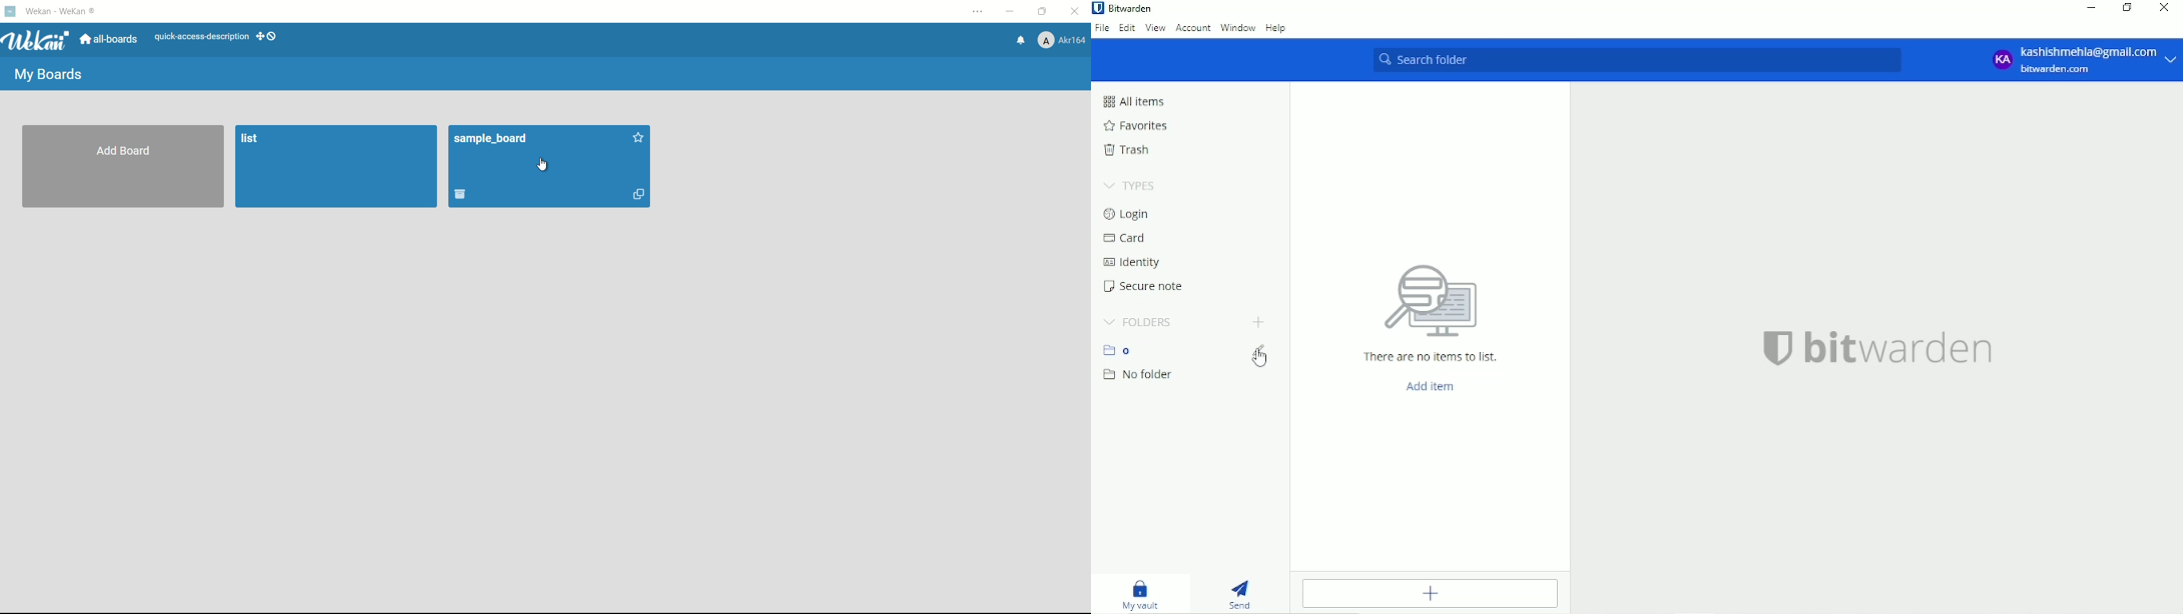 Image resolution: width=2184 pixels, height=616 pixels. I want to click on notifications, so click(1021, 40).